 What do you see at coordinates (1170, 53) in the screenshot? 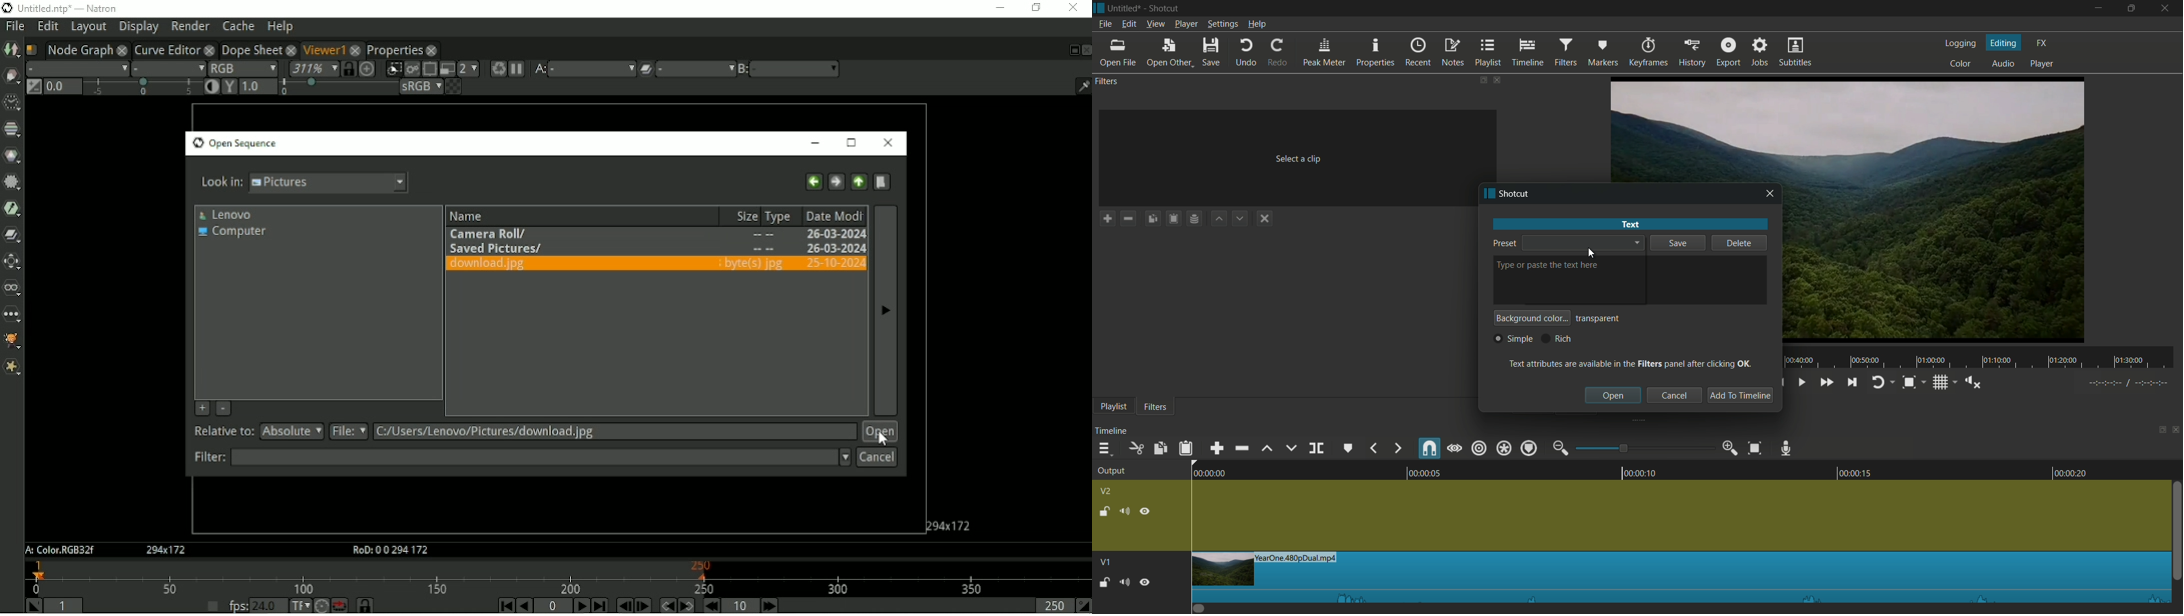
I see `open other` at bounding box center [1170, 53].